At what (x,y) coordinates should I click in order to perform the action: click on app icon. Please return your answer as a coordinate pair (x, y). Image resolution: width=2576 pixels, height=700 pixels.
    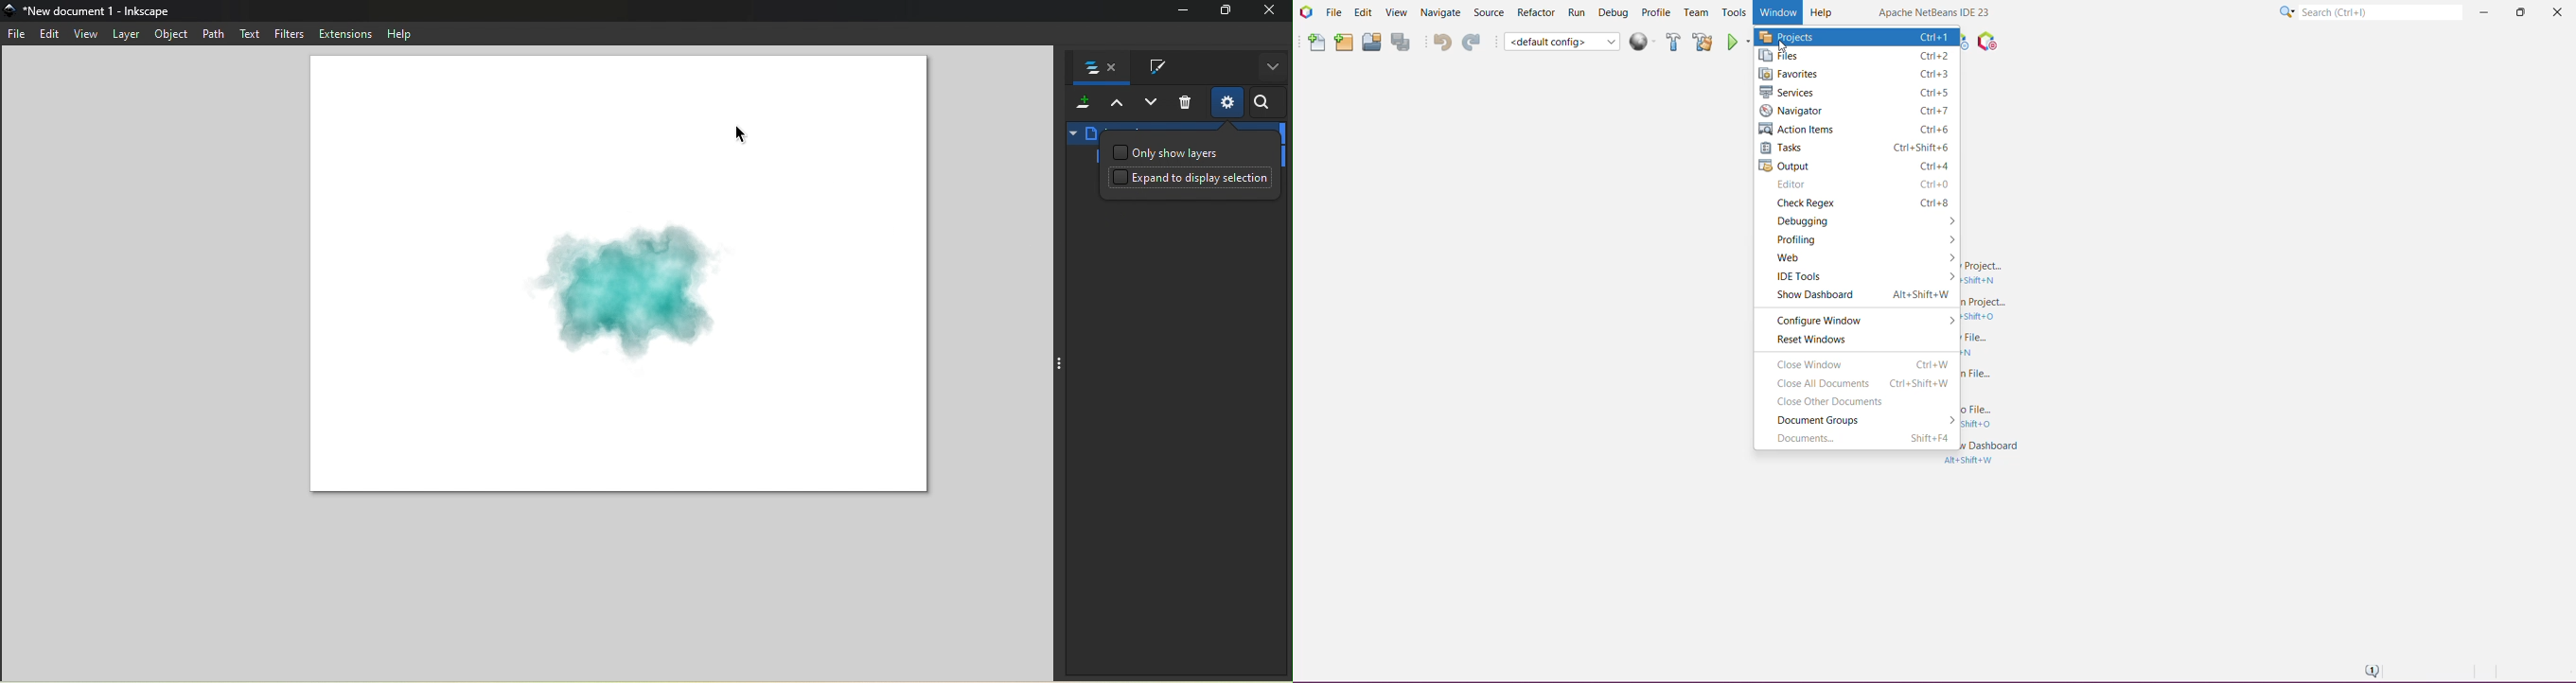
    Looking at the image, I should click on (11, 10).